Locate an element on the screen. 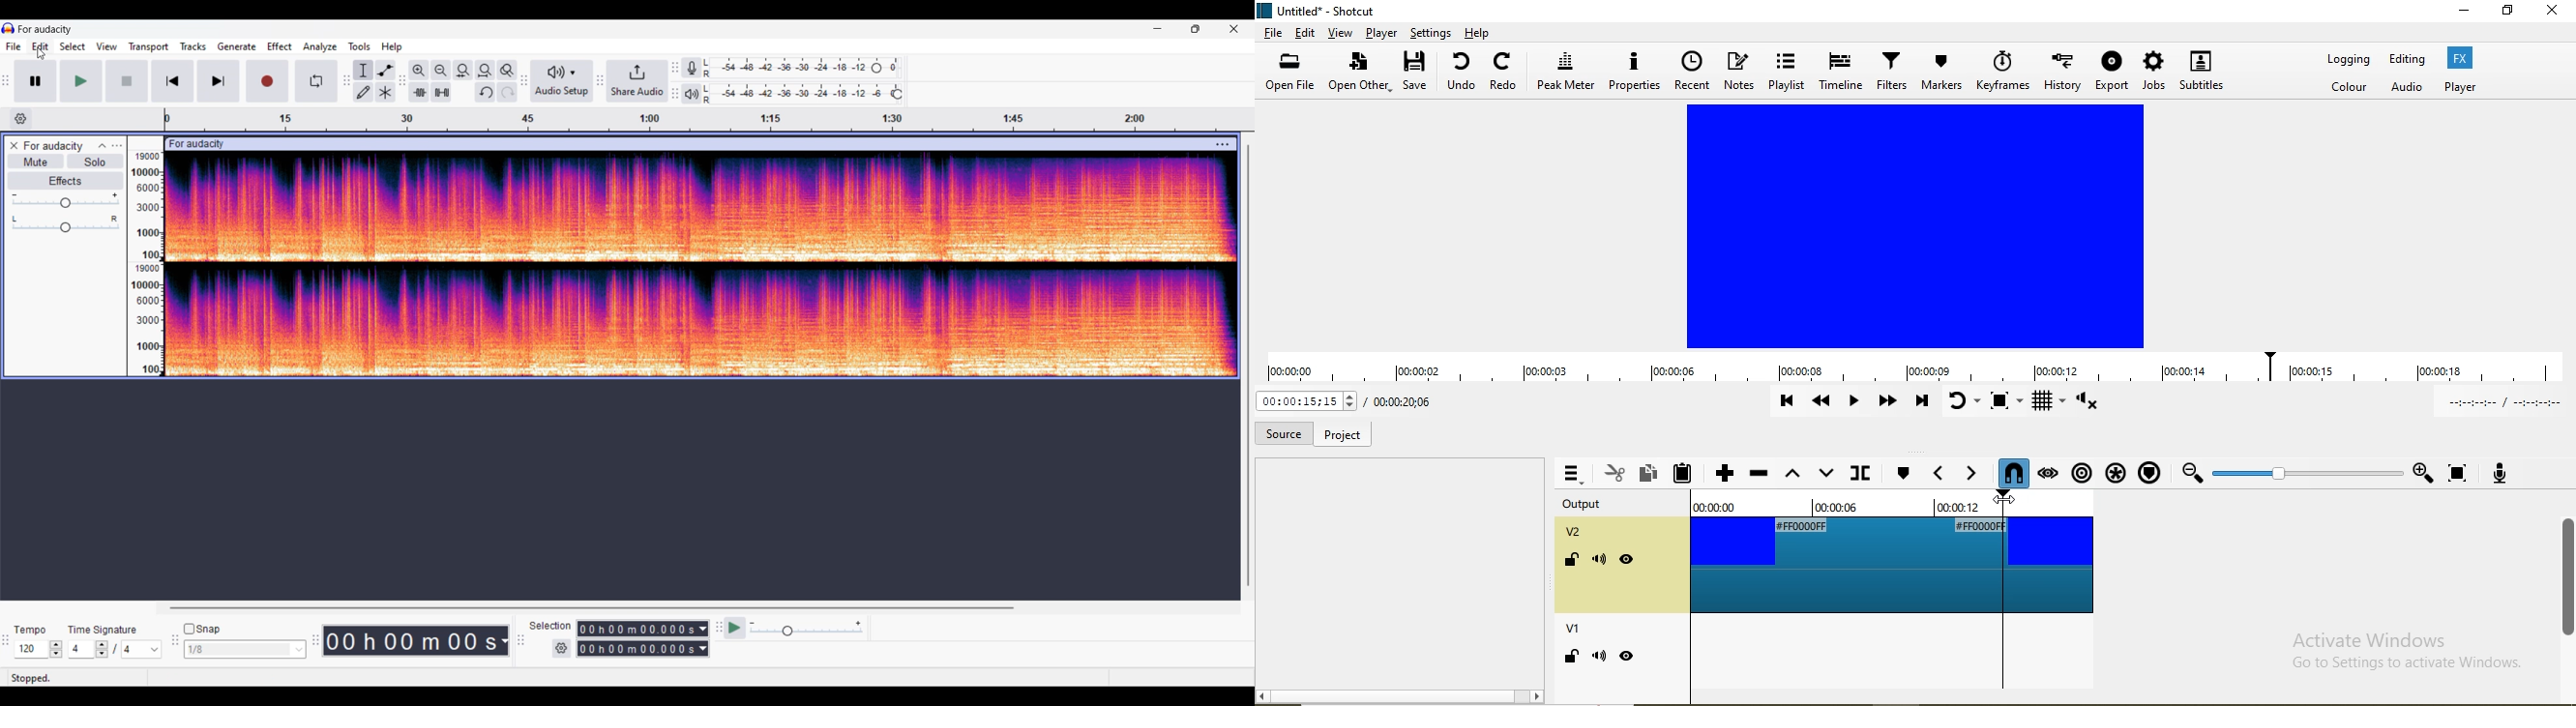  v2 is located at coordinates (1577, 534).